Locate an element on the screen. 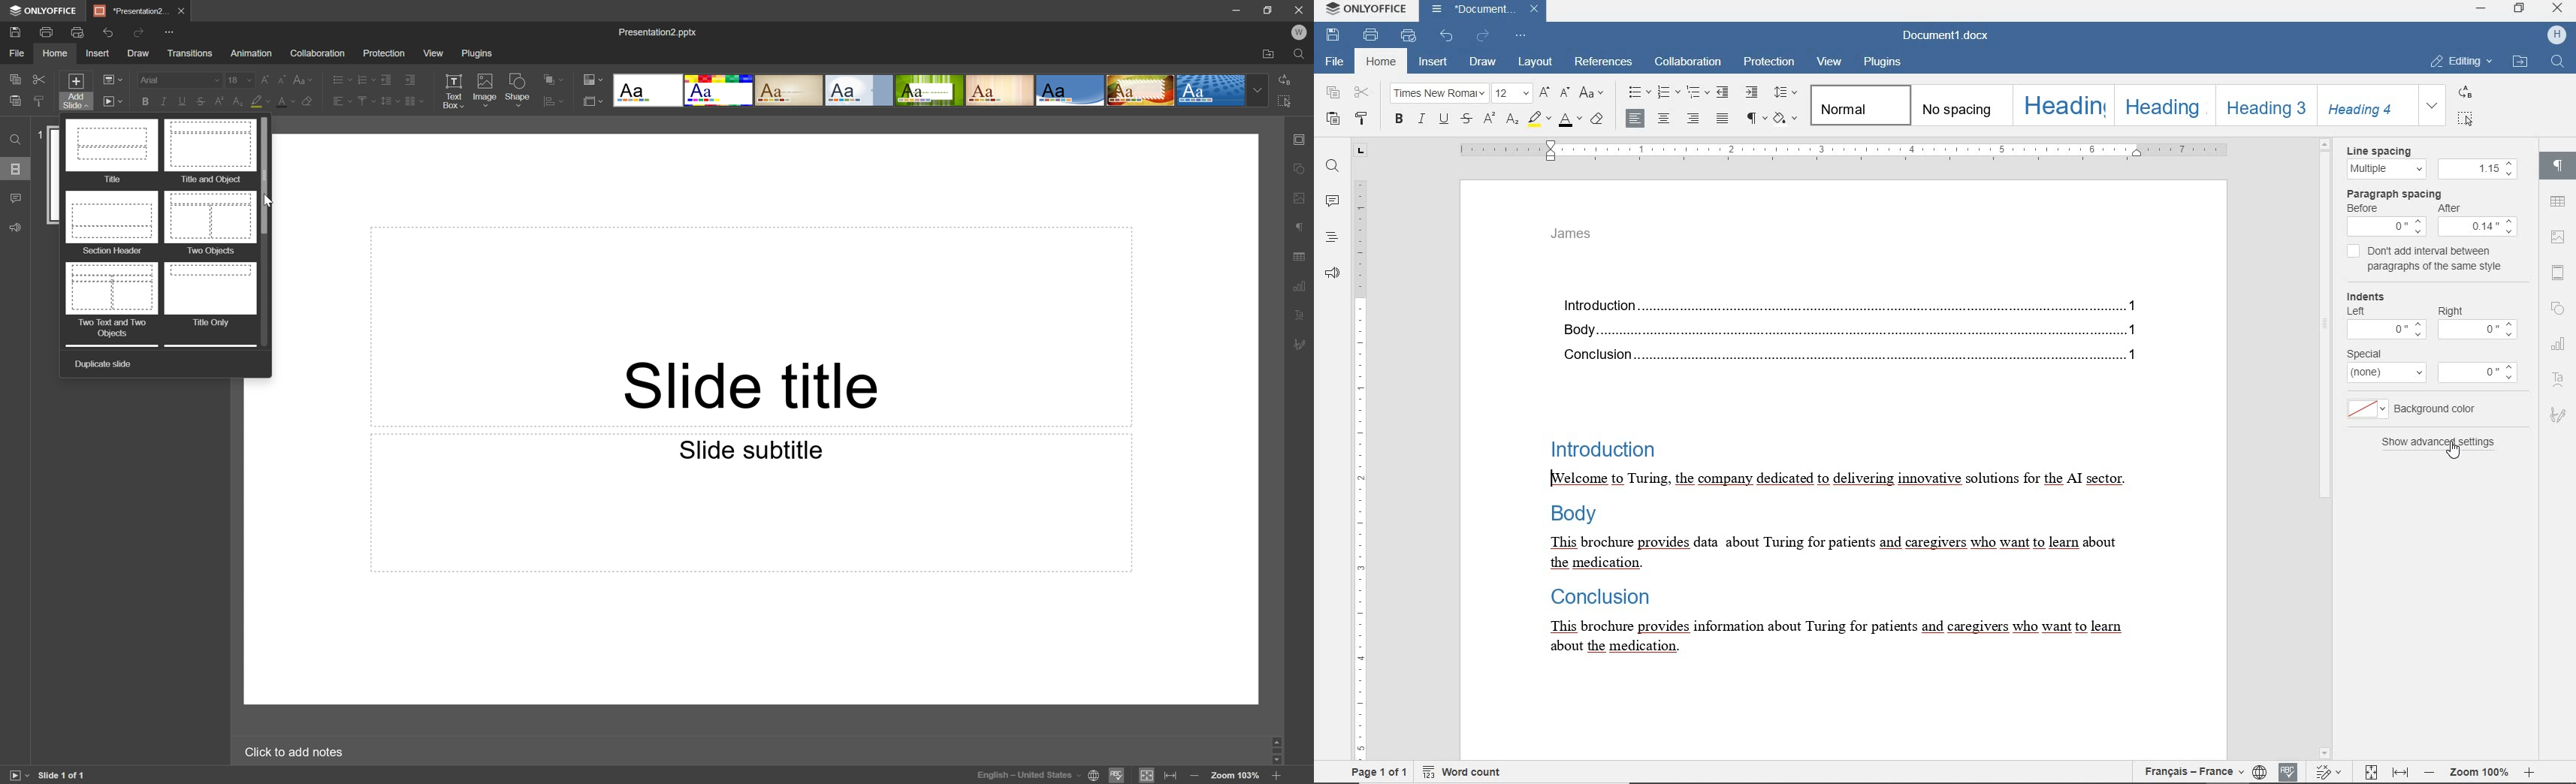  Scroll Bar is located at coordinates (265, 175).